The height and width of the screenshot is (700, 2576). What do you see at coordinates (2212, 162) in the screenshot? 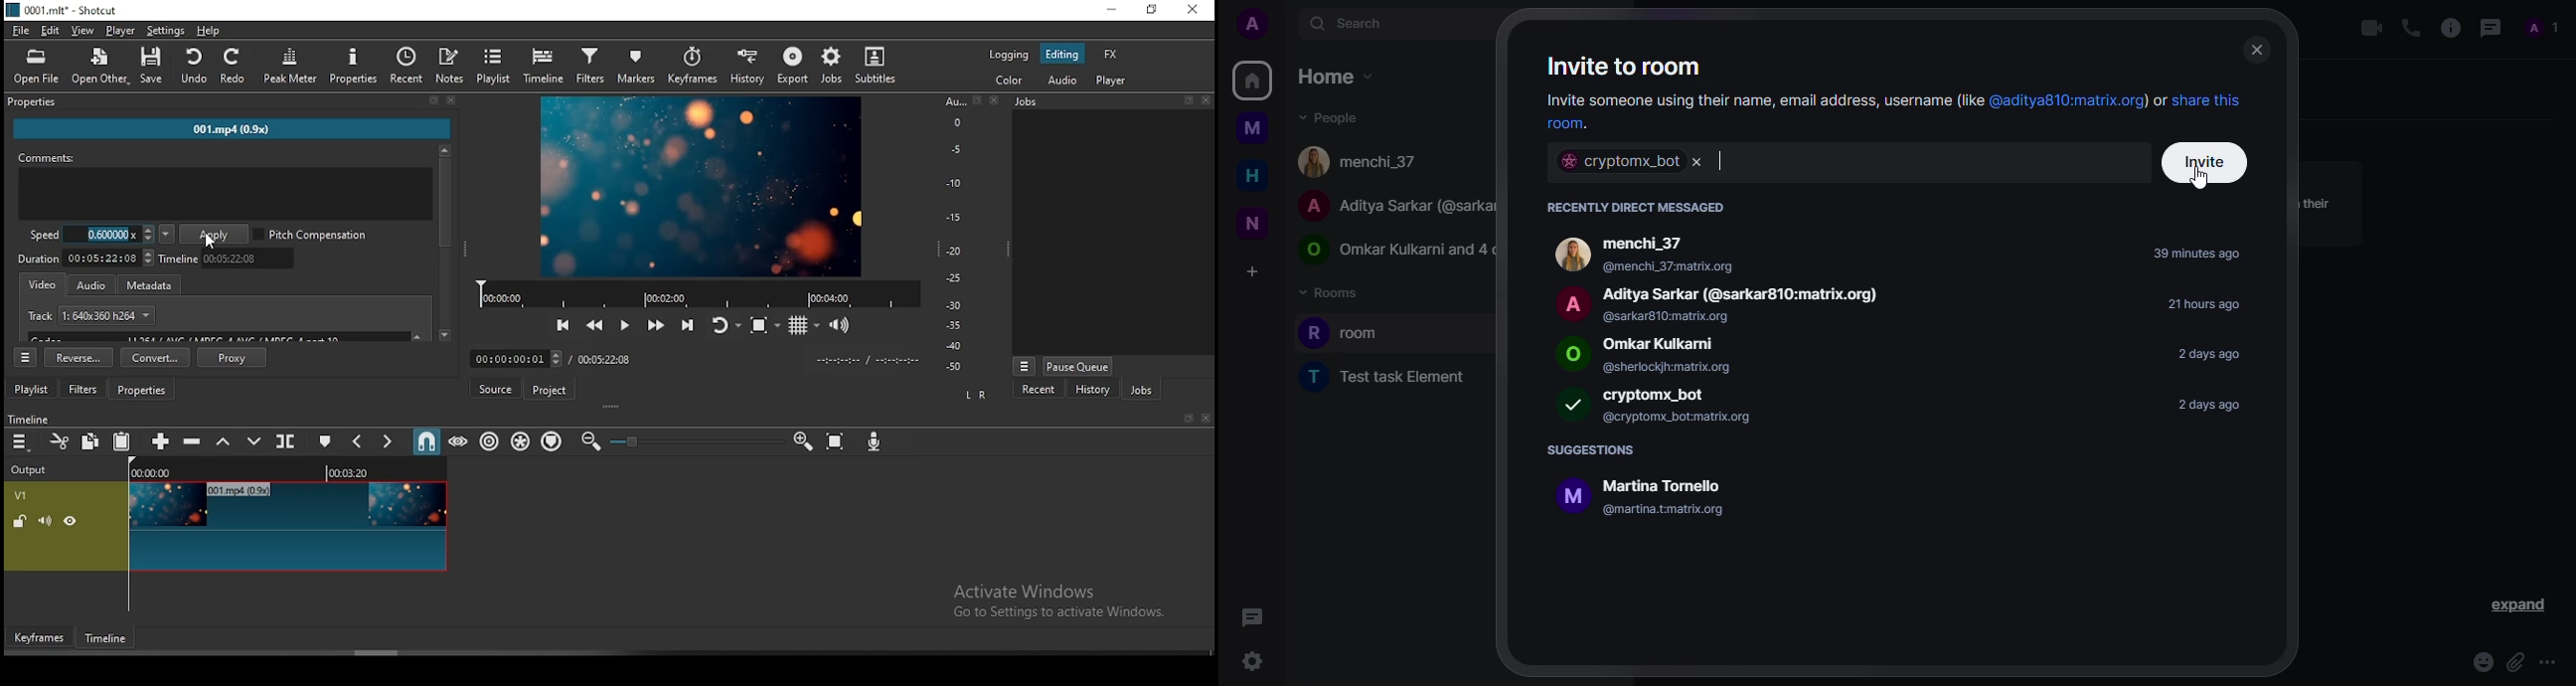
I see `invite` at bounding box center [2212, 162].